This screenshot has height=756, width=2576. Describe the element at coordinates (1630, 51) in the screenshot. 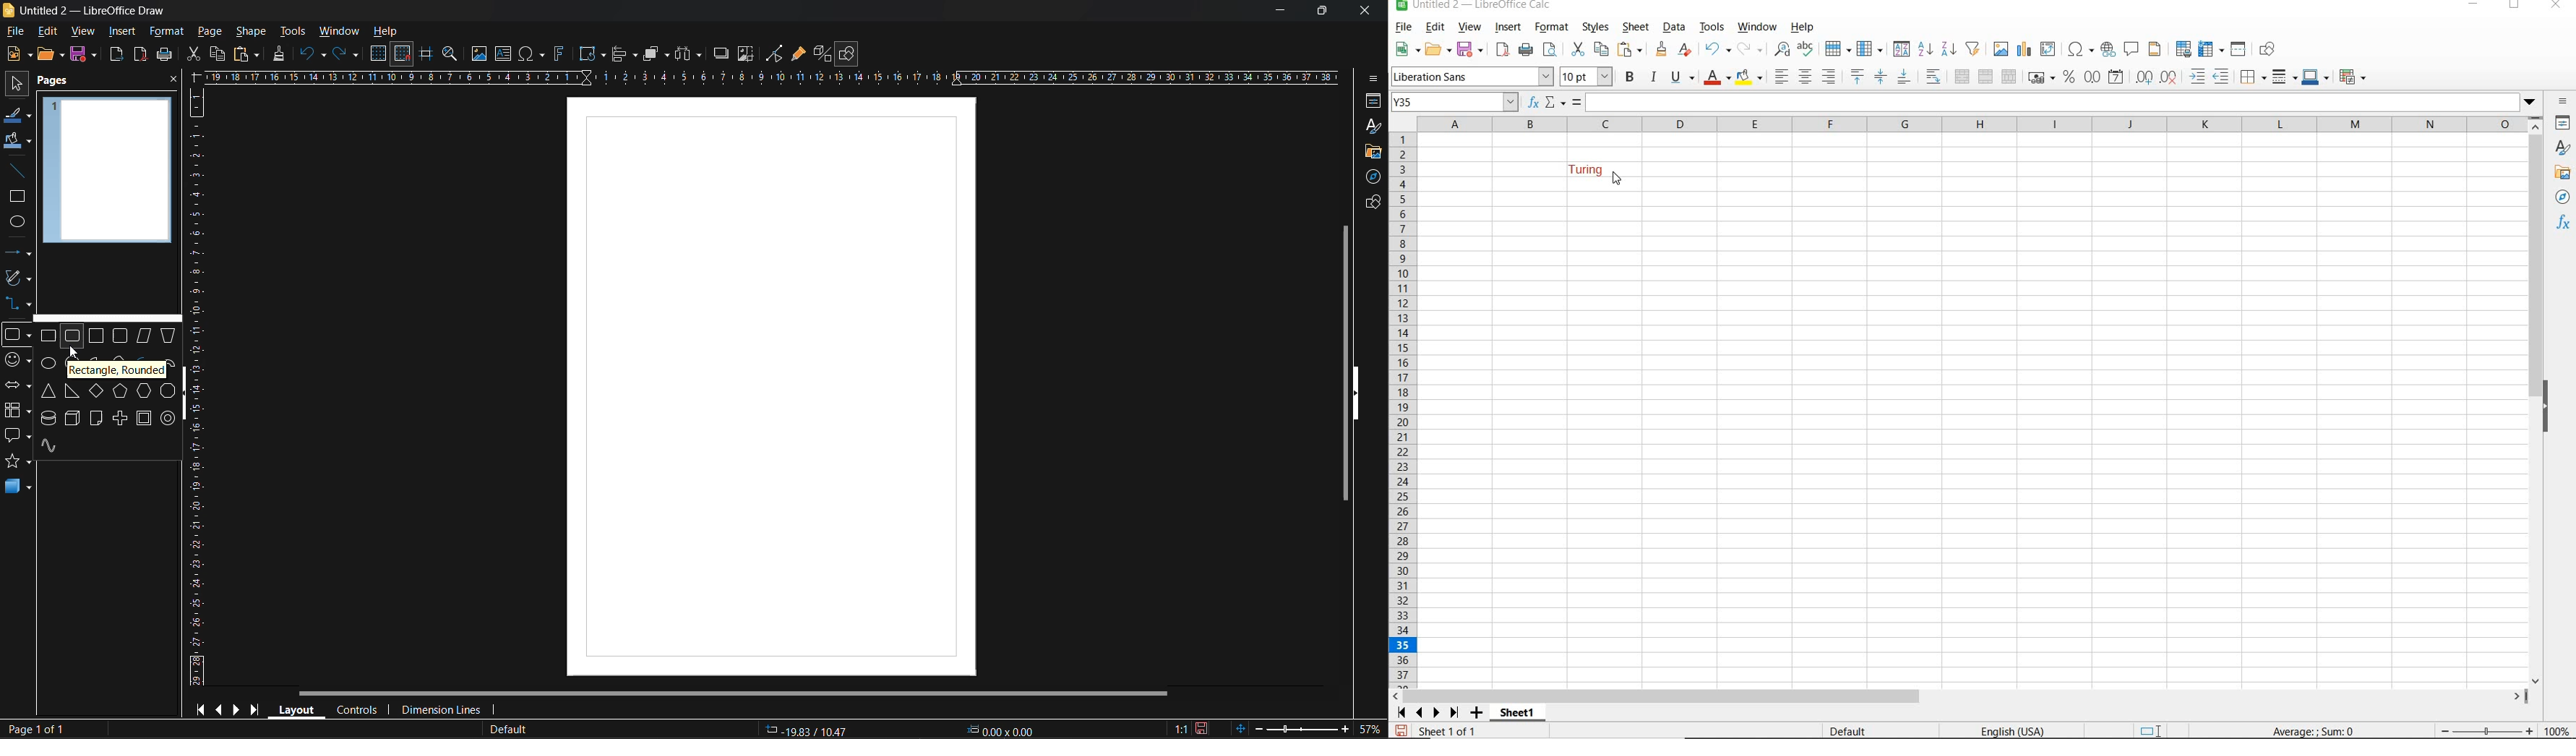

I see `PASTE` at that location.